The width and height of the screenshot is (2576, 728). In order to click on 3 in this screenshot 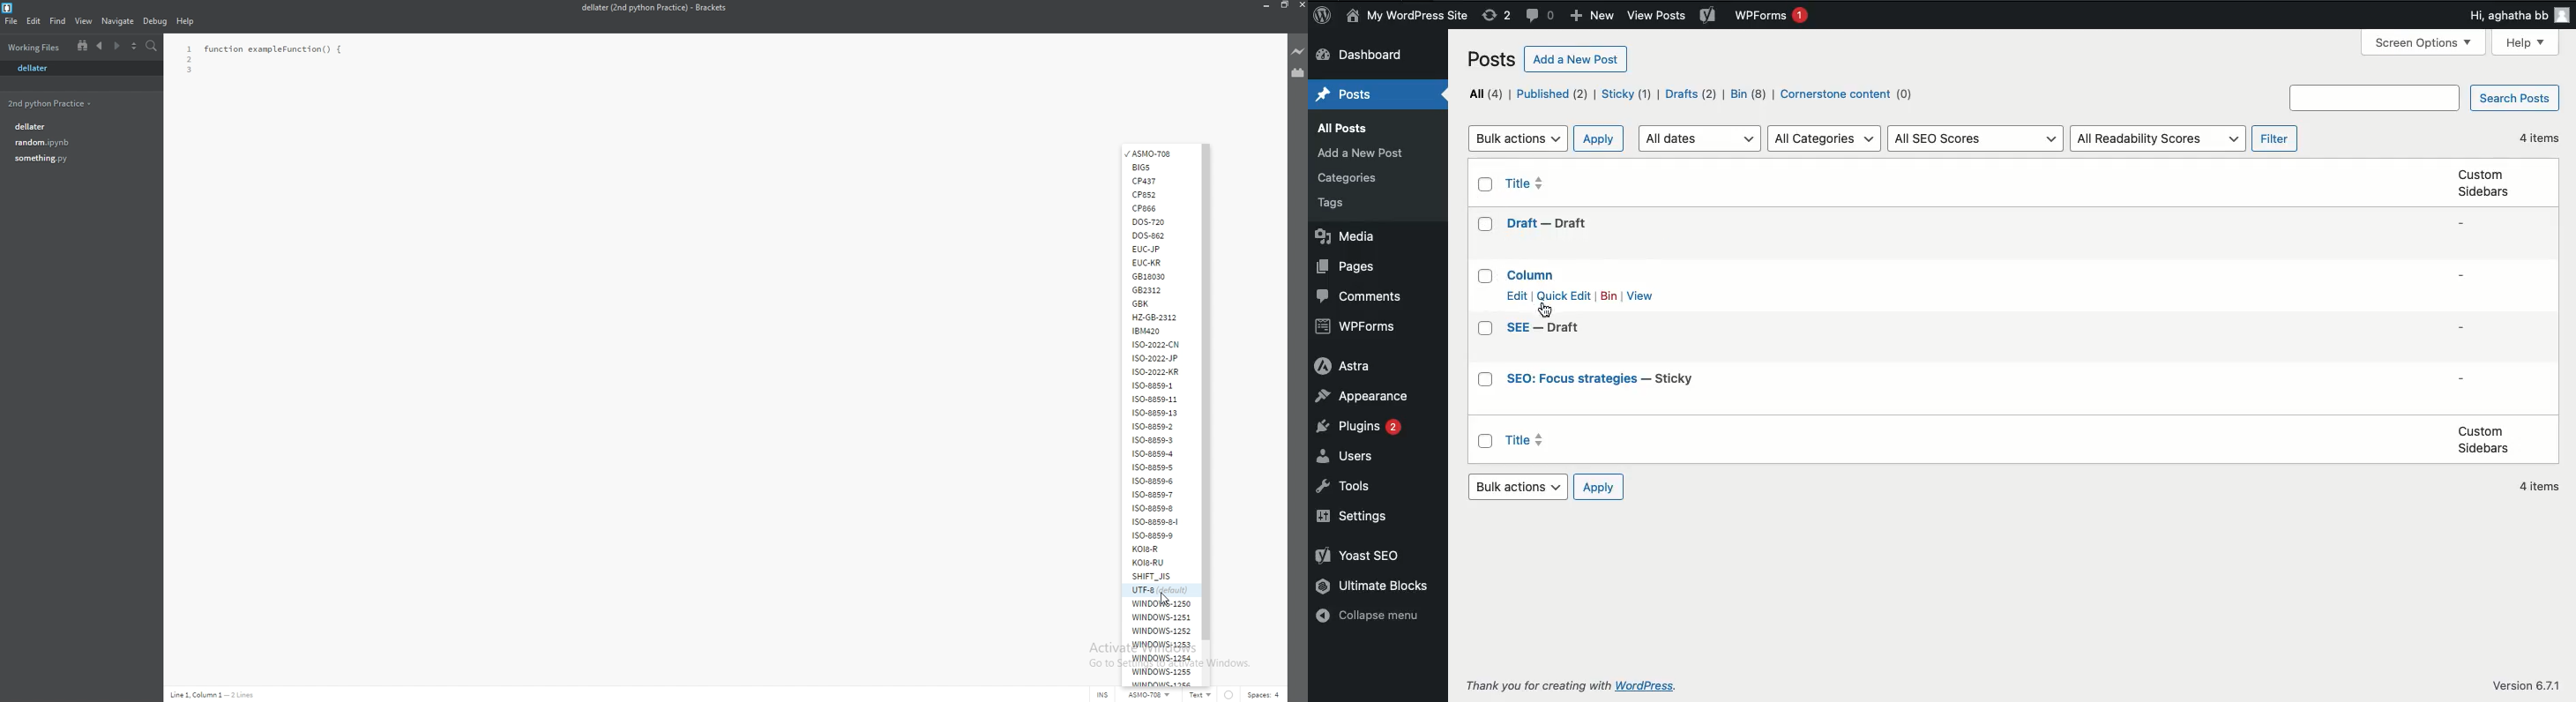, I will do `click(191, 70)`.